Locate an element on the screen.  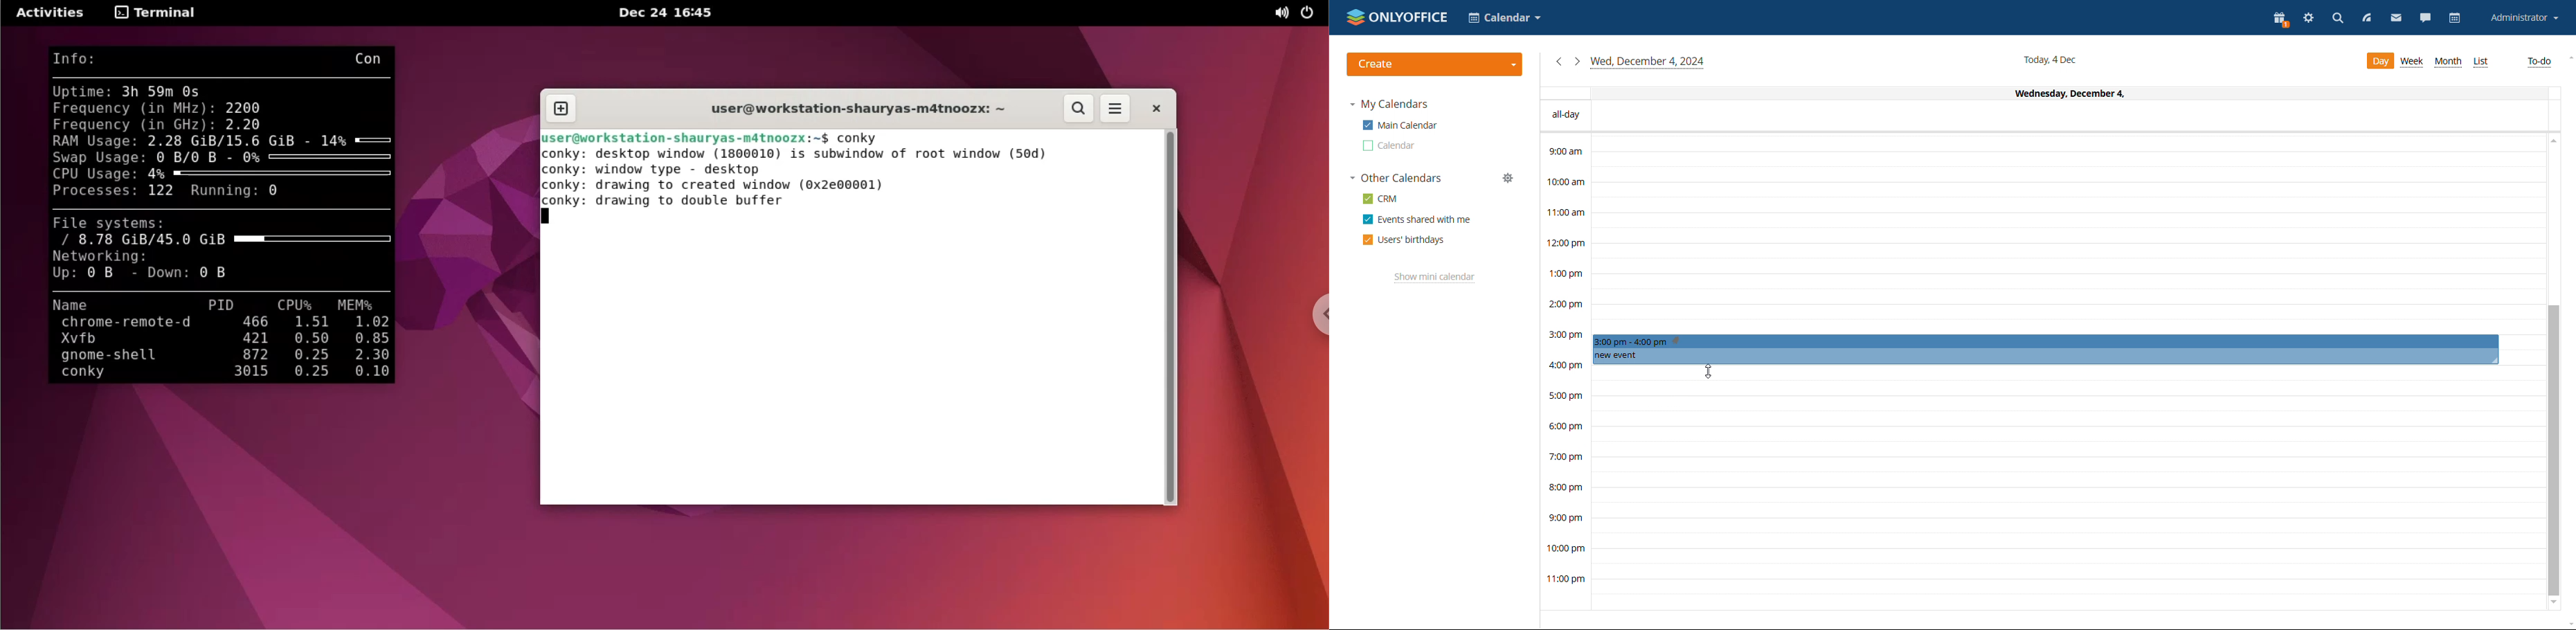
30 min time span is located at coordinates (2068, 251).